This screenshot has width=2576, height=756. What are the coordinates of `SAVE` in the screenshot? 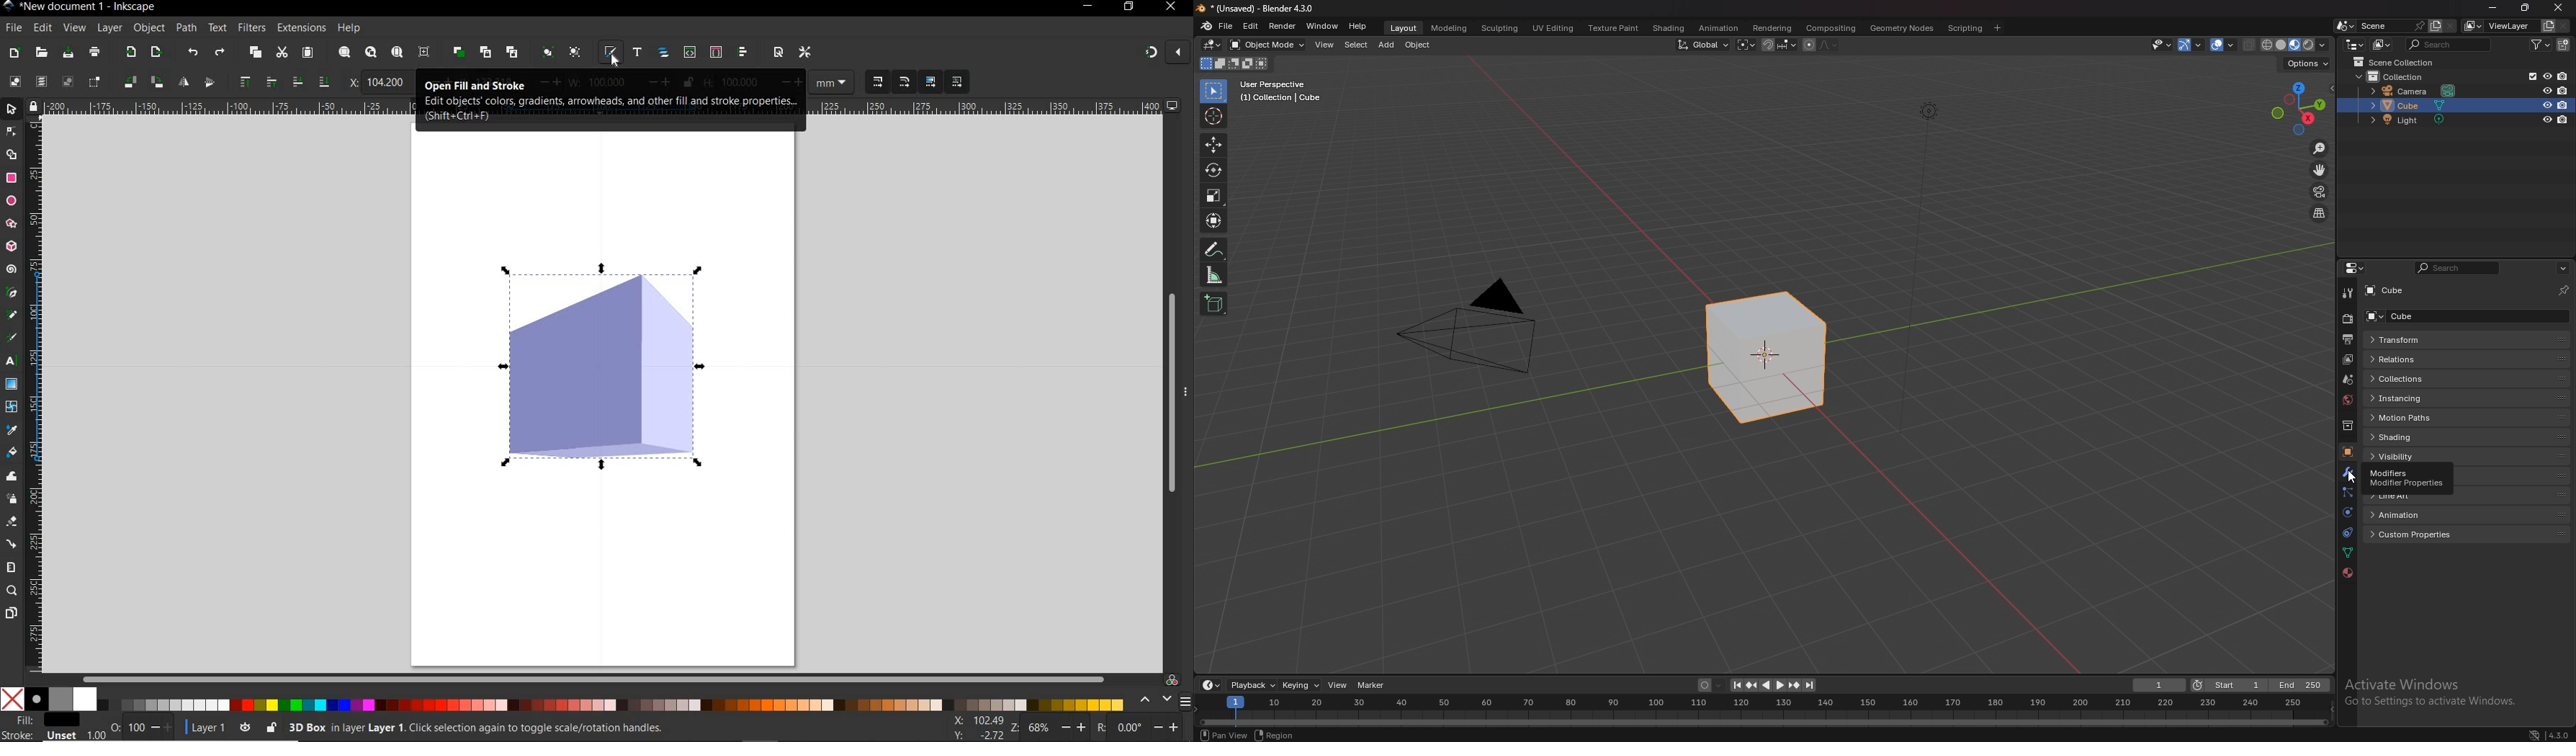 It's located at (67, 52).